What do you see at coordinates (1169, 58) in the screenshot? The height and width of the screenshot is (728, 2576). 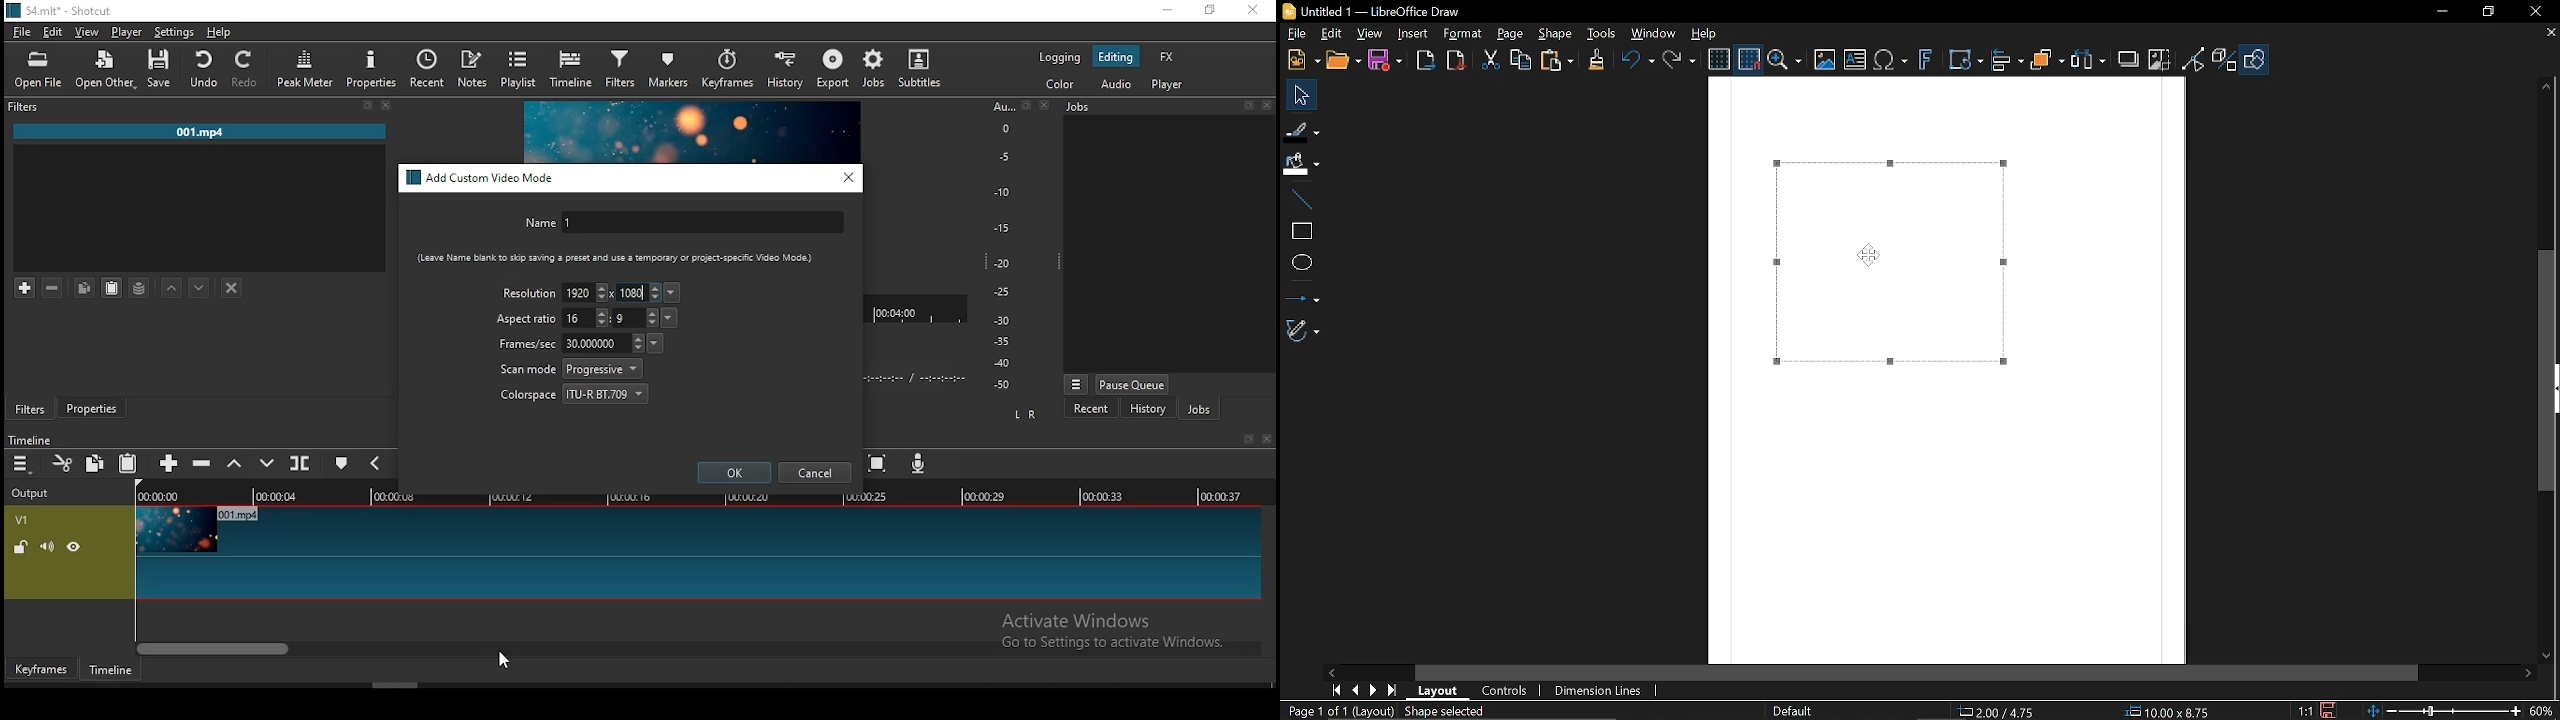 I see `fx` at bounding box center [1169, 58].